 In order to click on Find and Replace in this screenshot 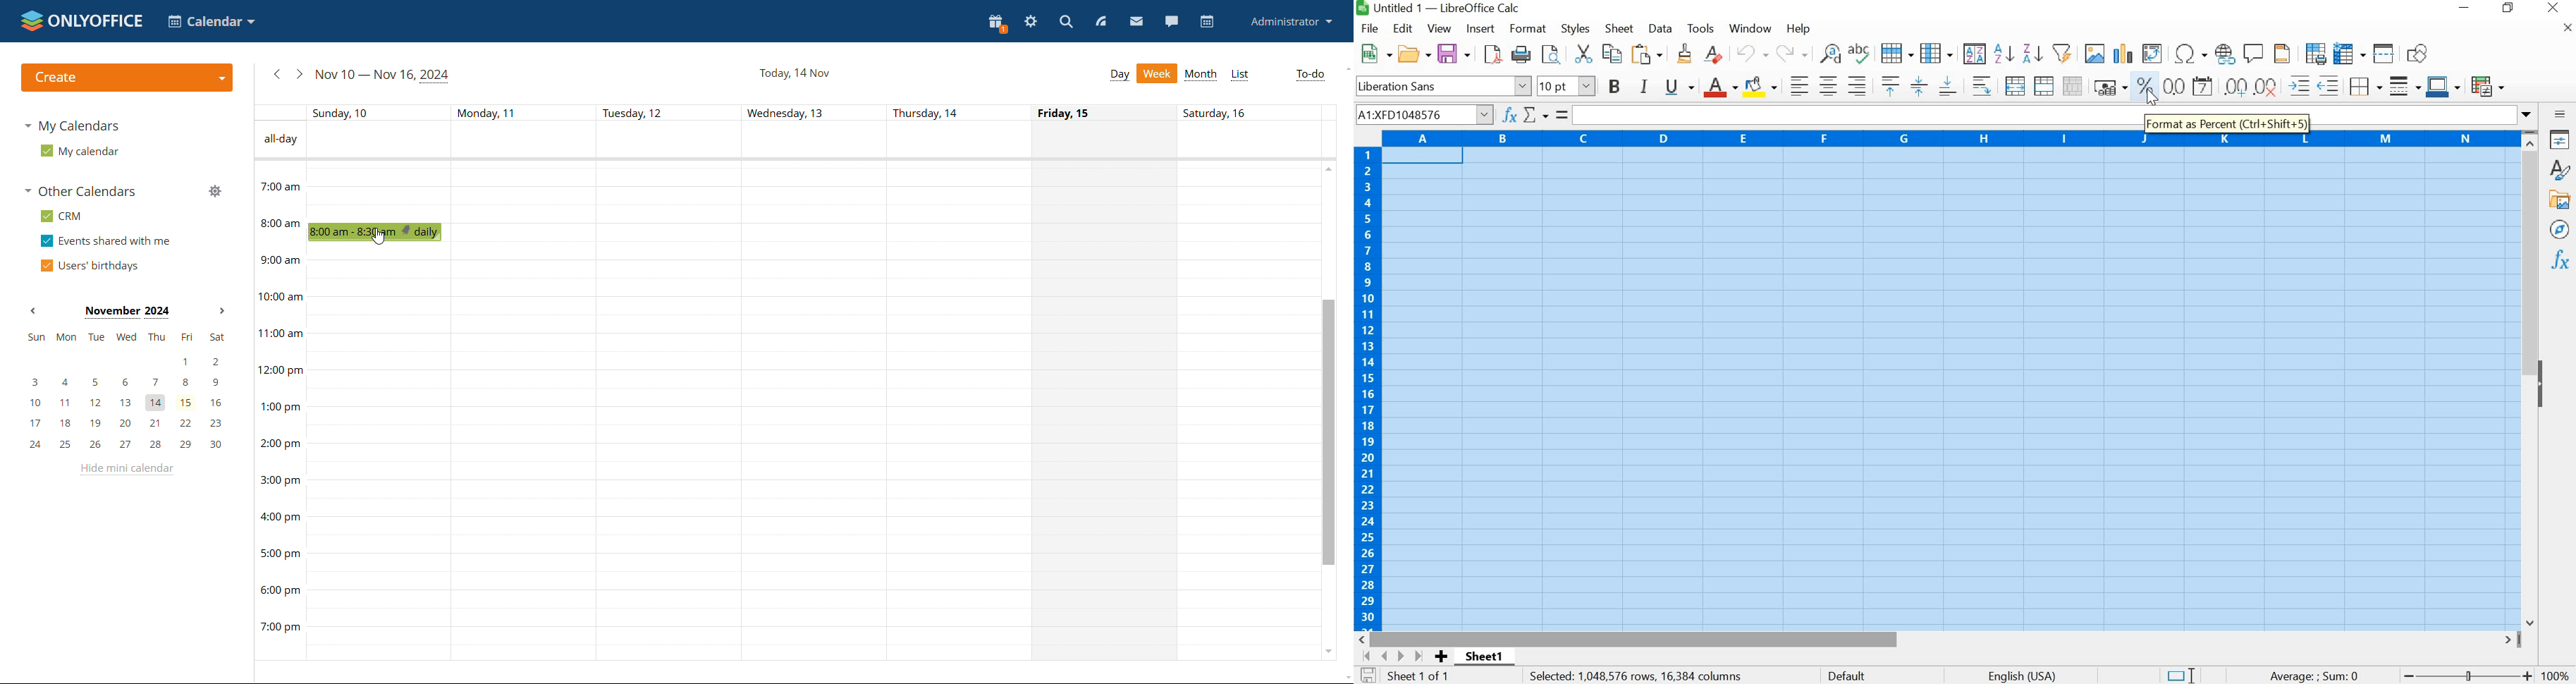, I will do `click(1830, 53)`.